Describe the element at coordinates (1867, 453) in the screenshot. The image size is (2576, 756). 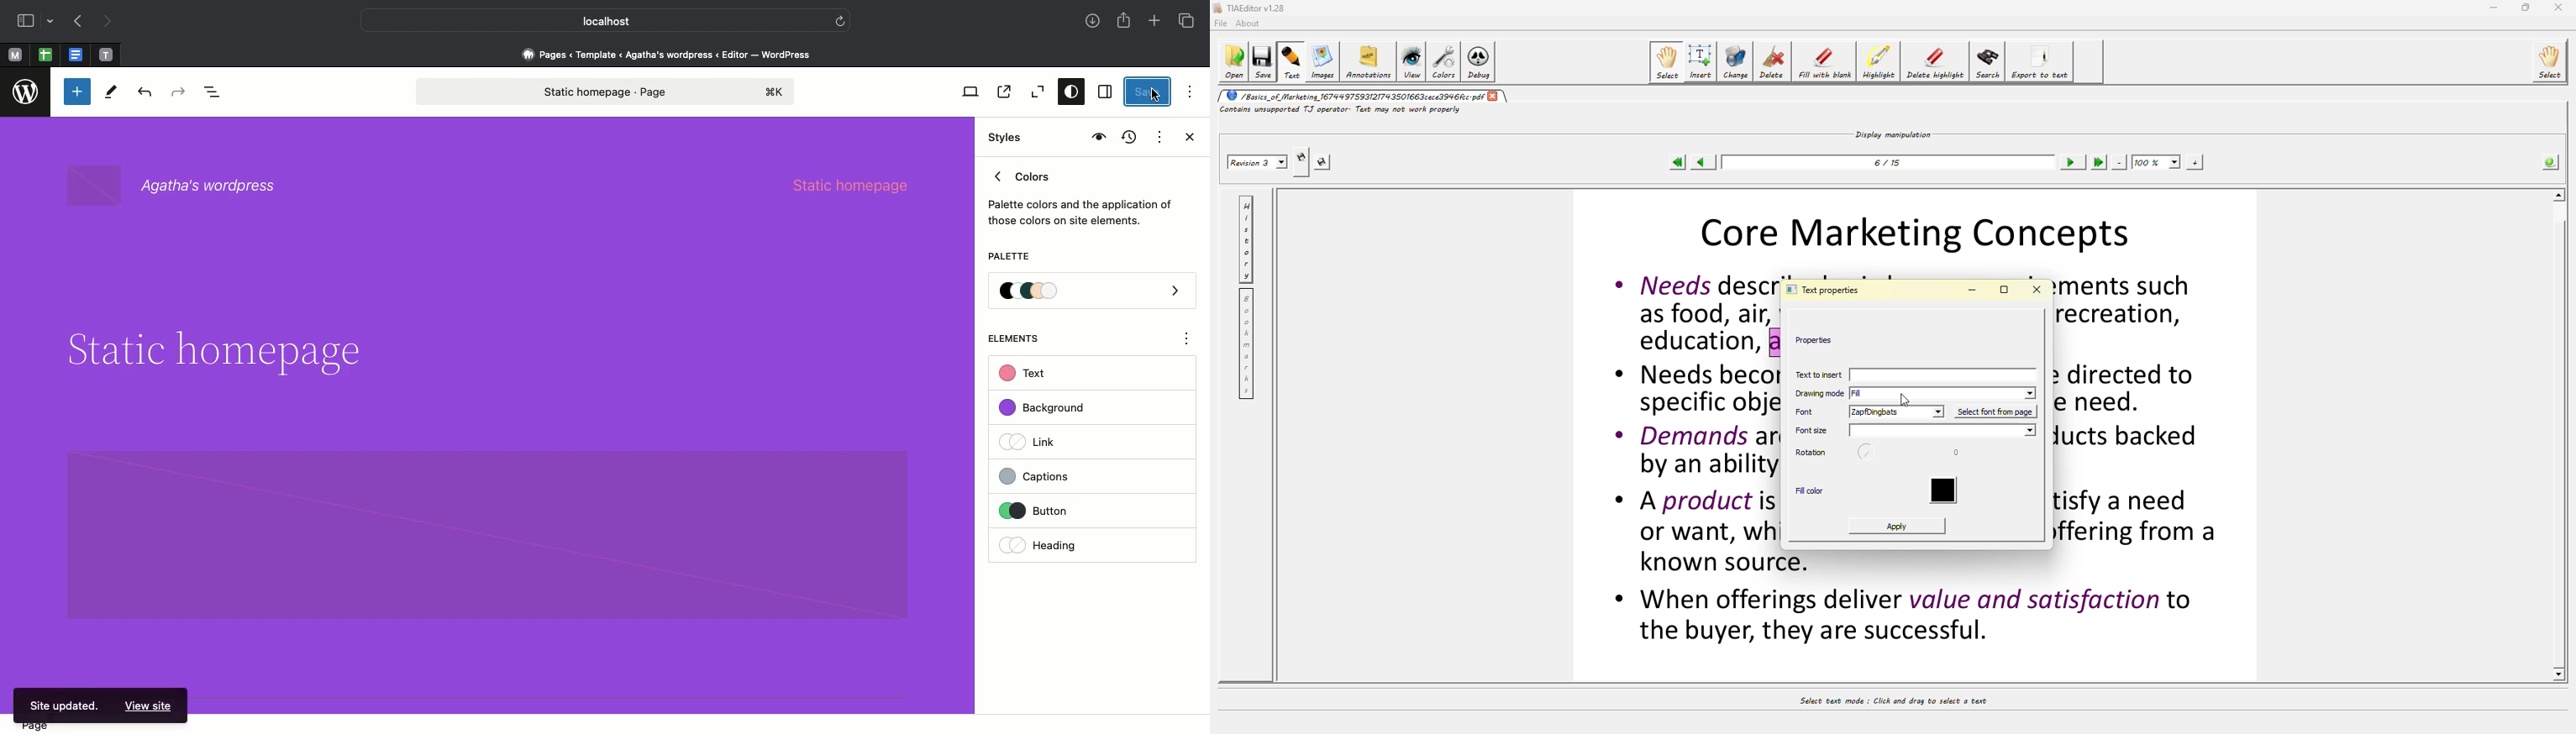
I see `rotate` at that location.